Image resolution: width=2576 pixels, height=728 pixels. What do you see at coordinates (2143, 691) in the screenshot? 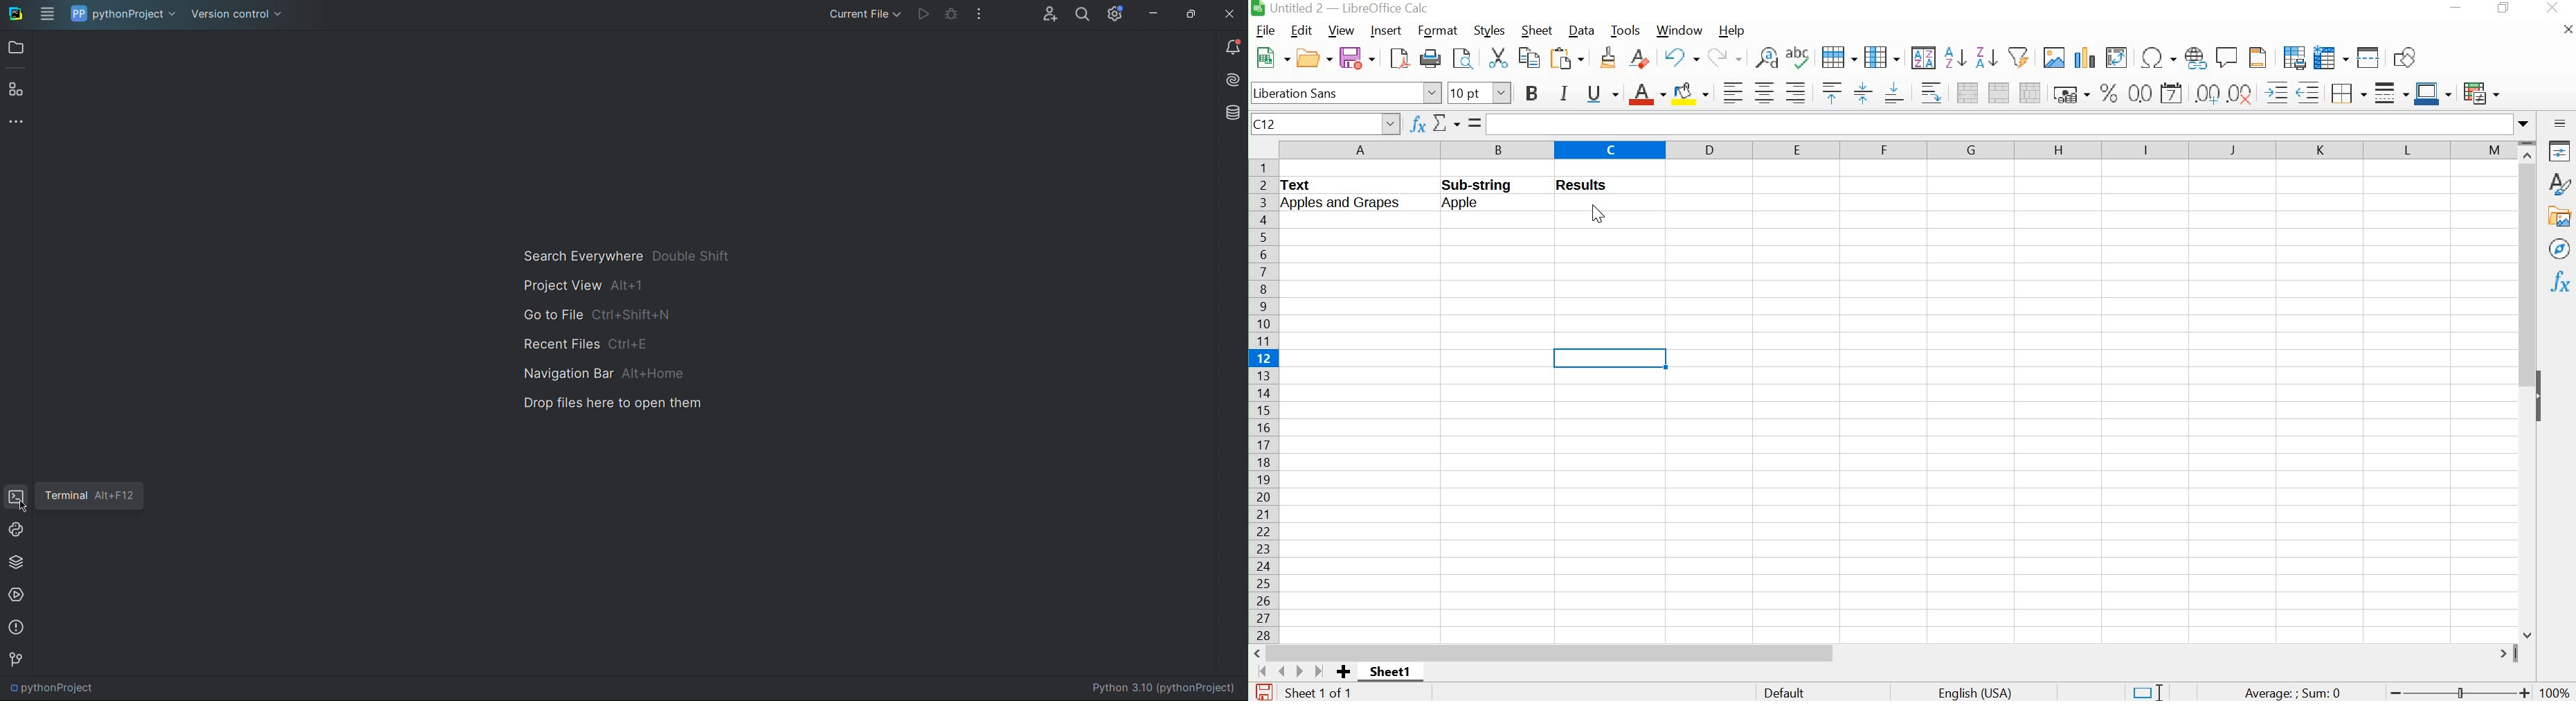
I see `standard selection` at bounding box center [2143, 691].